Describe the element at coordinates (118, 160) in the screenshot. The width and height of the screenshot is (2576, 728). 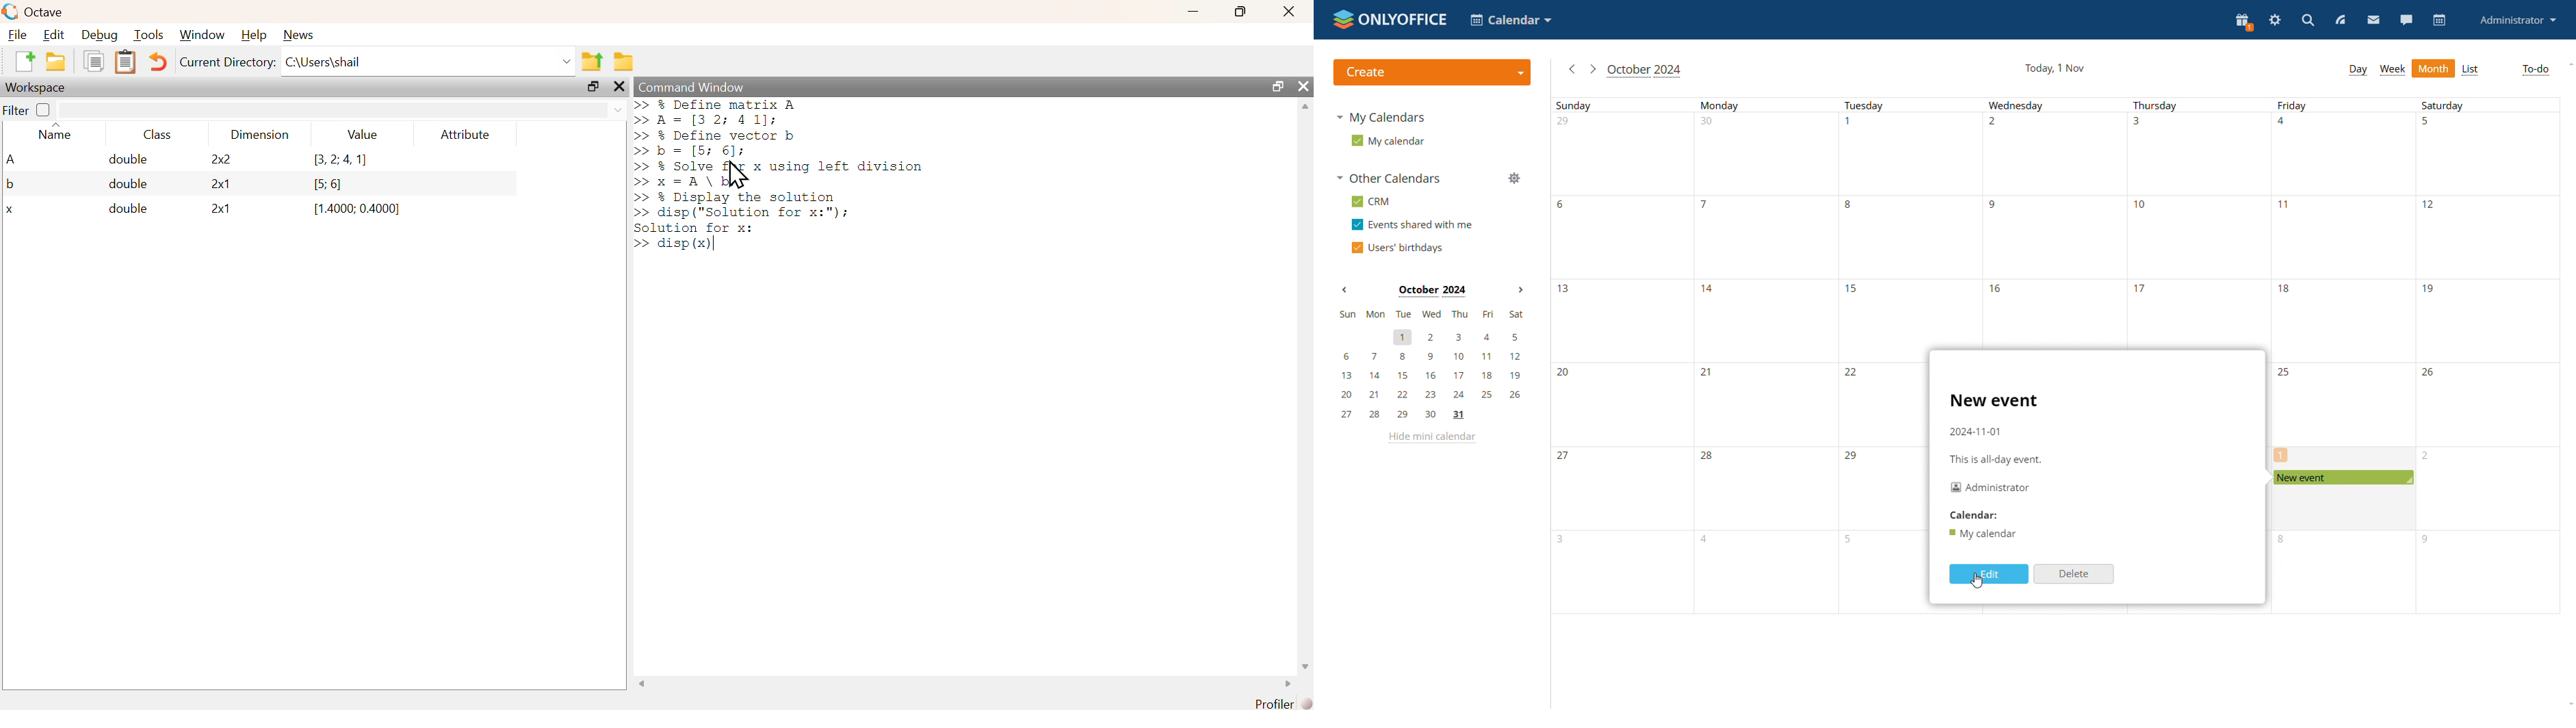
I see `double` at that location.